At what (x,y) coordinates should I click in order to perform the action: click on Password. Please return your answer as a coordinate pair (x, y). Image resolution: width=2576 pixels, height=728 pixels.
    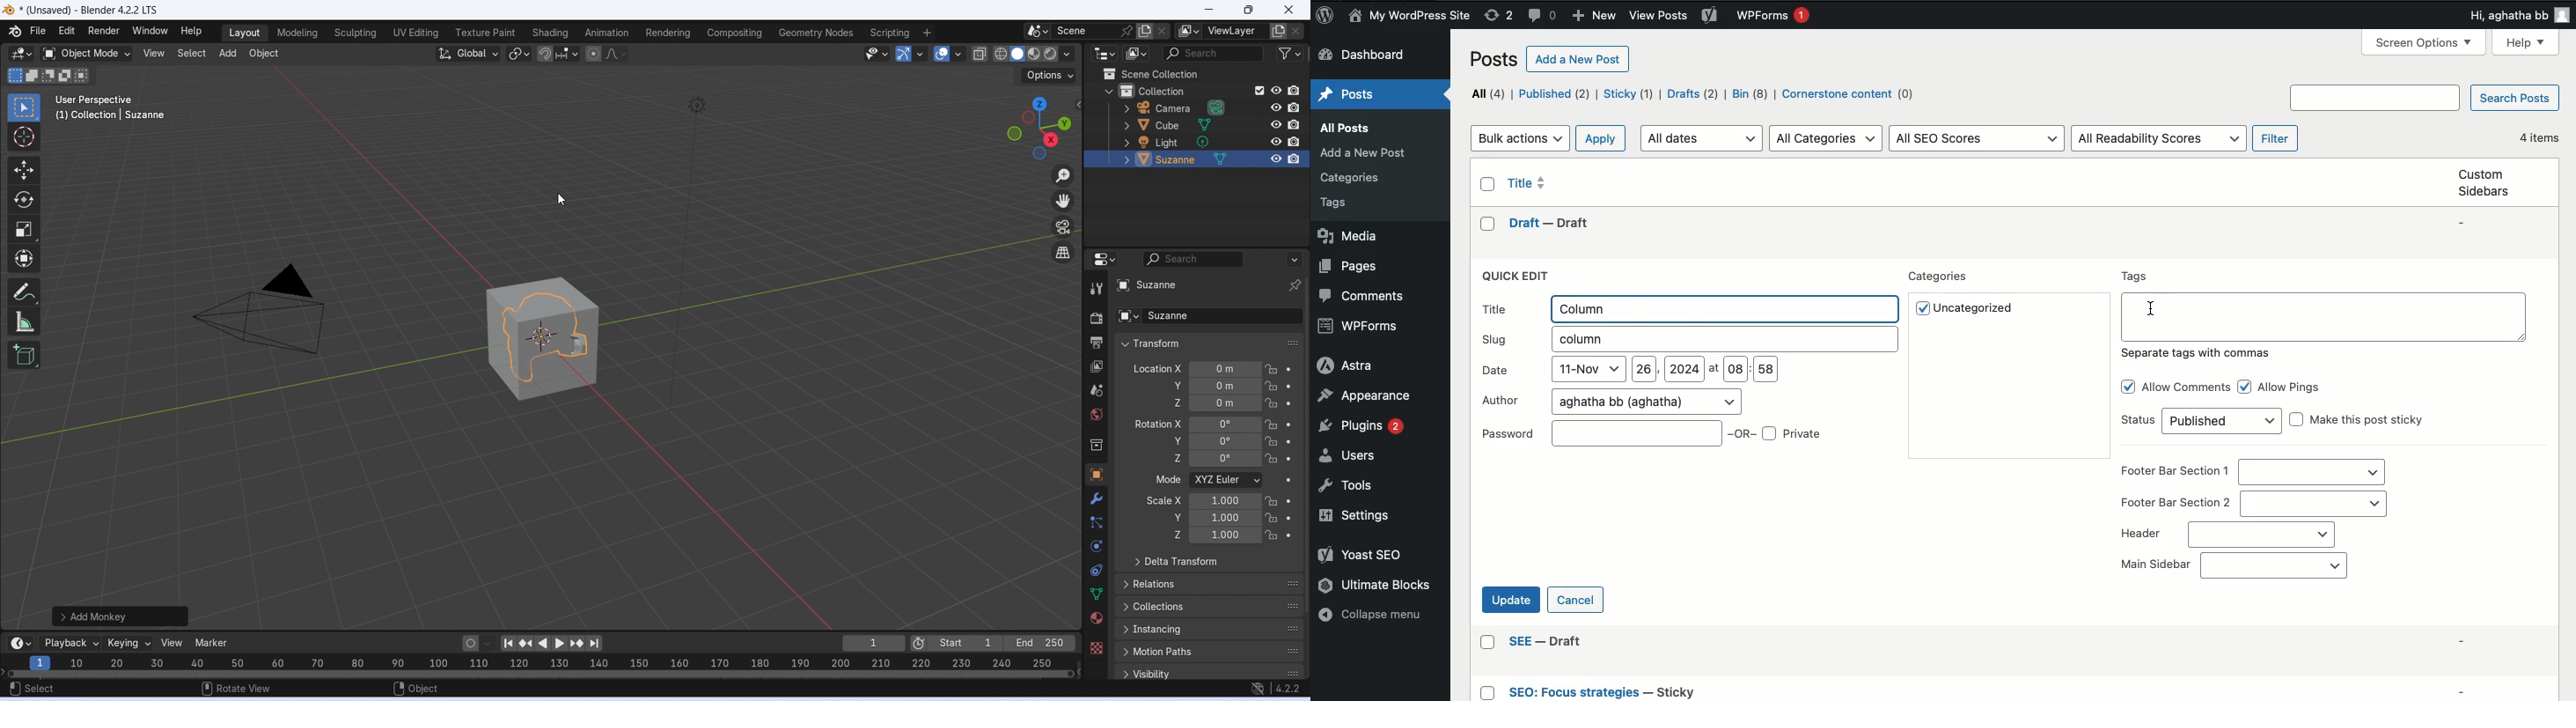
    Looking at the image, I should click on (1599, 432).